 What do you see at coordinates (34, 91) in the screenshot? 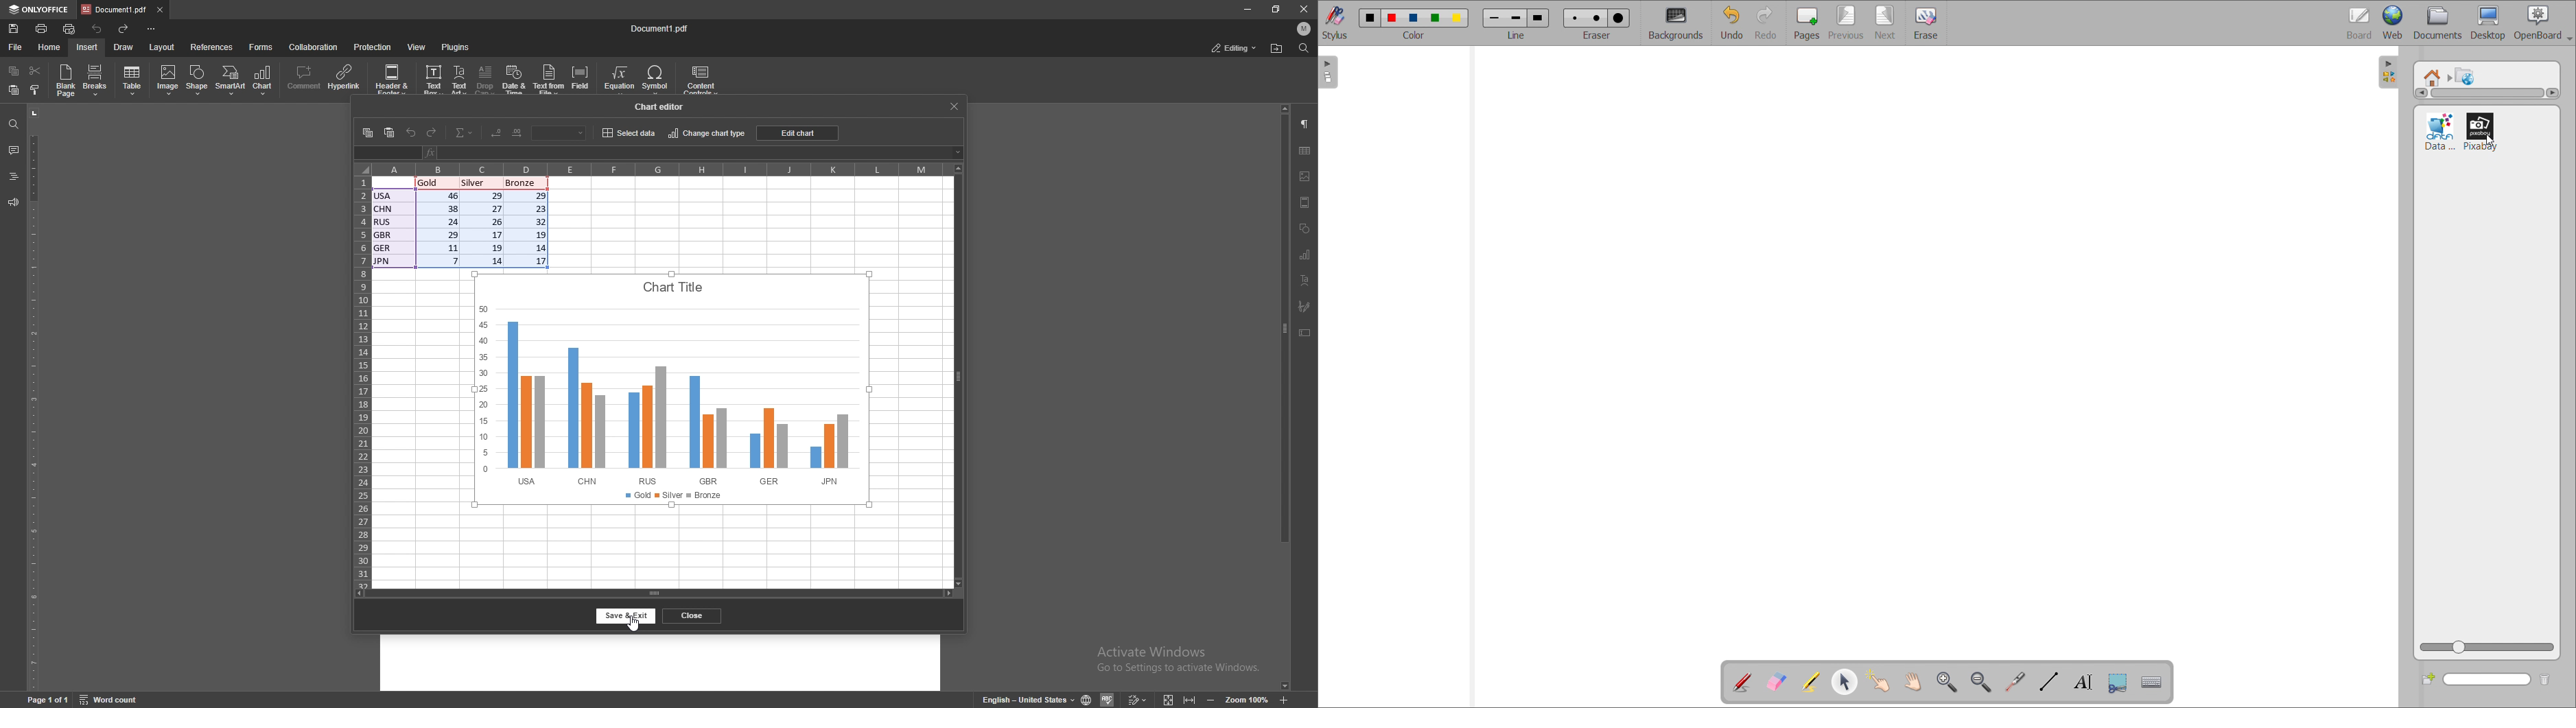
I see `copy style` at bounding box center [34, 91].